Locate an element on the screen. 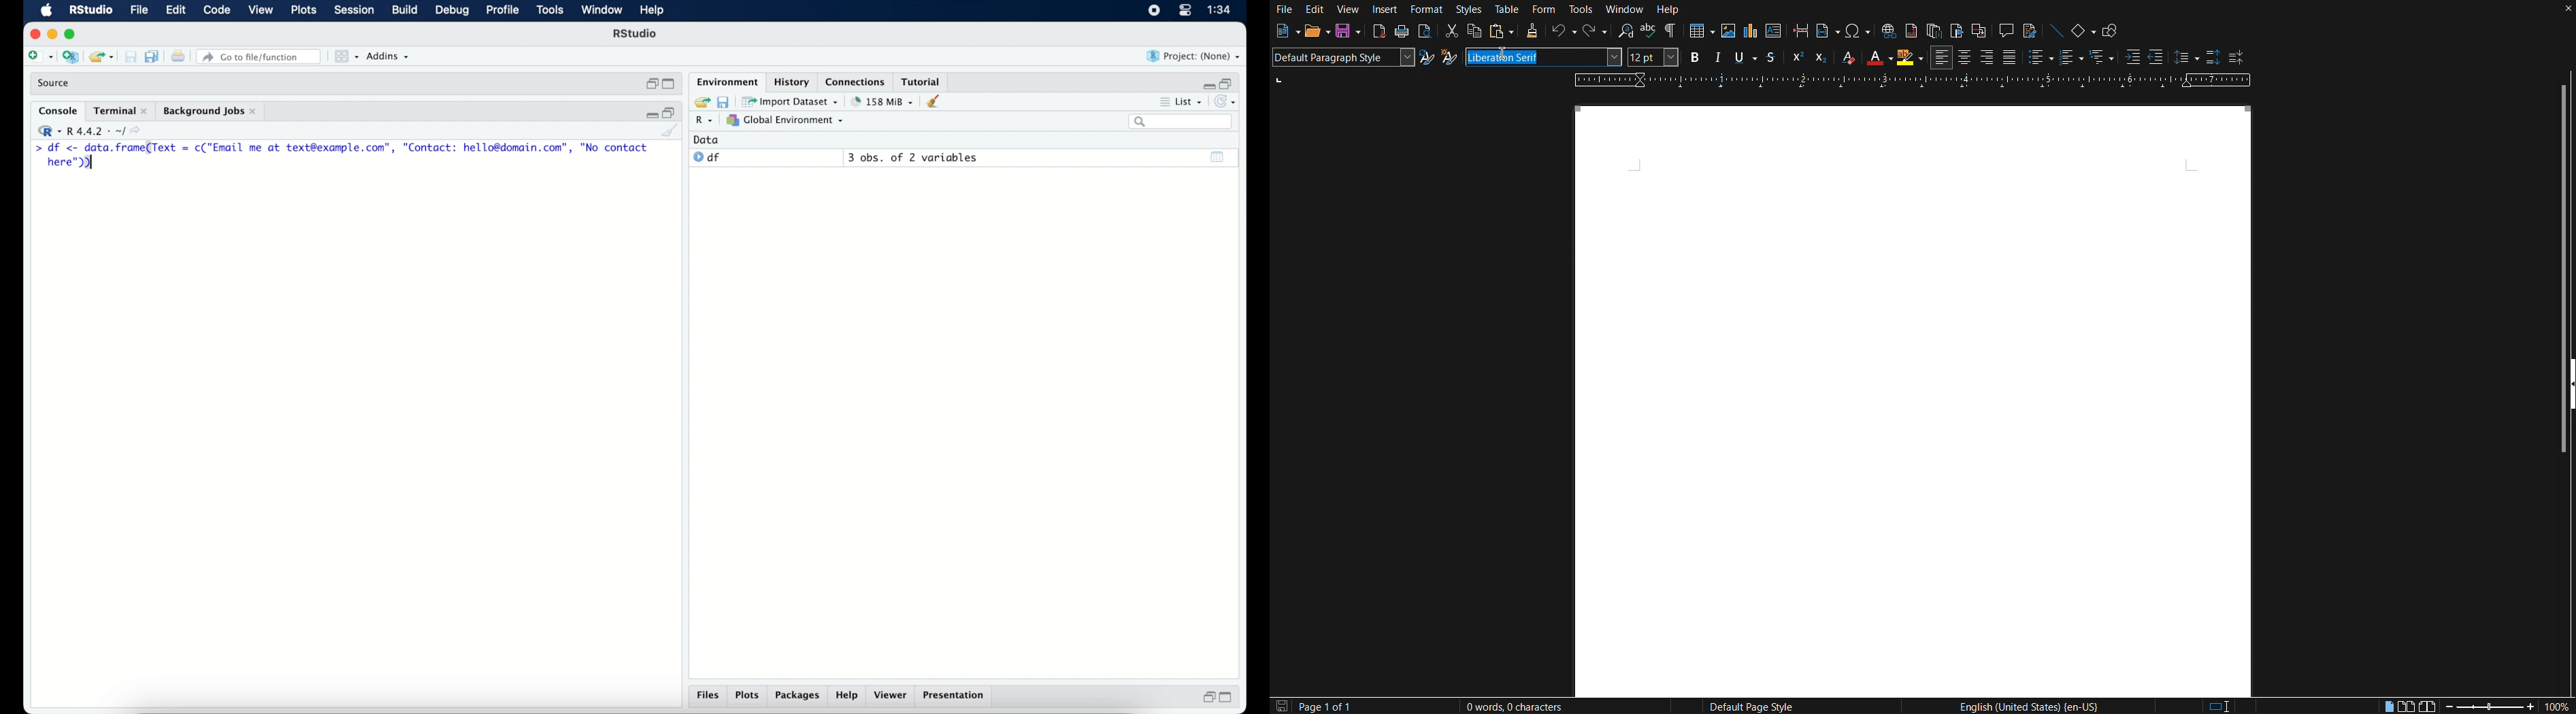  df is located at coordinates (708, 157).